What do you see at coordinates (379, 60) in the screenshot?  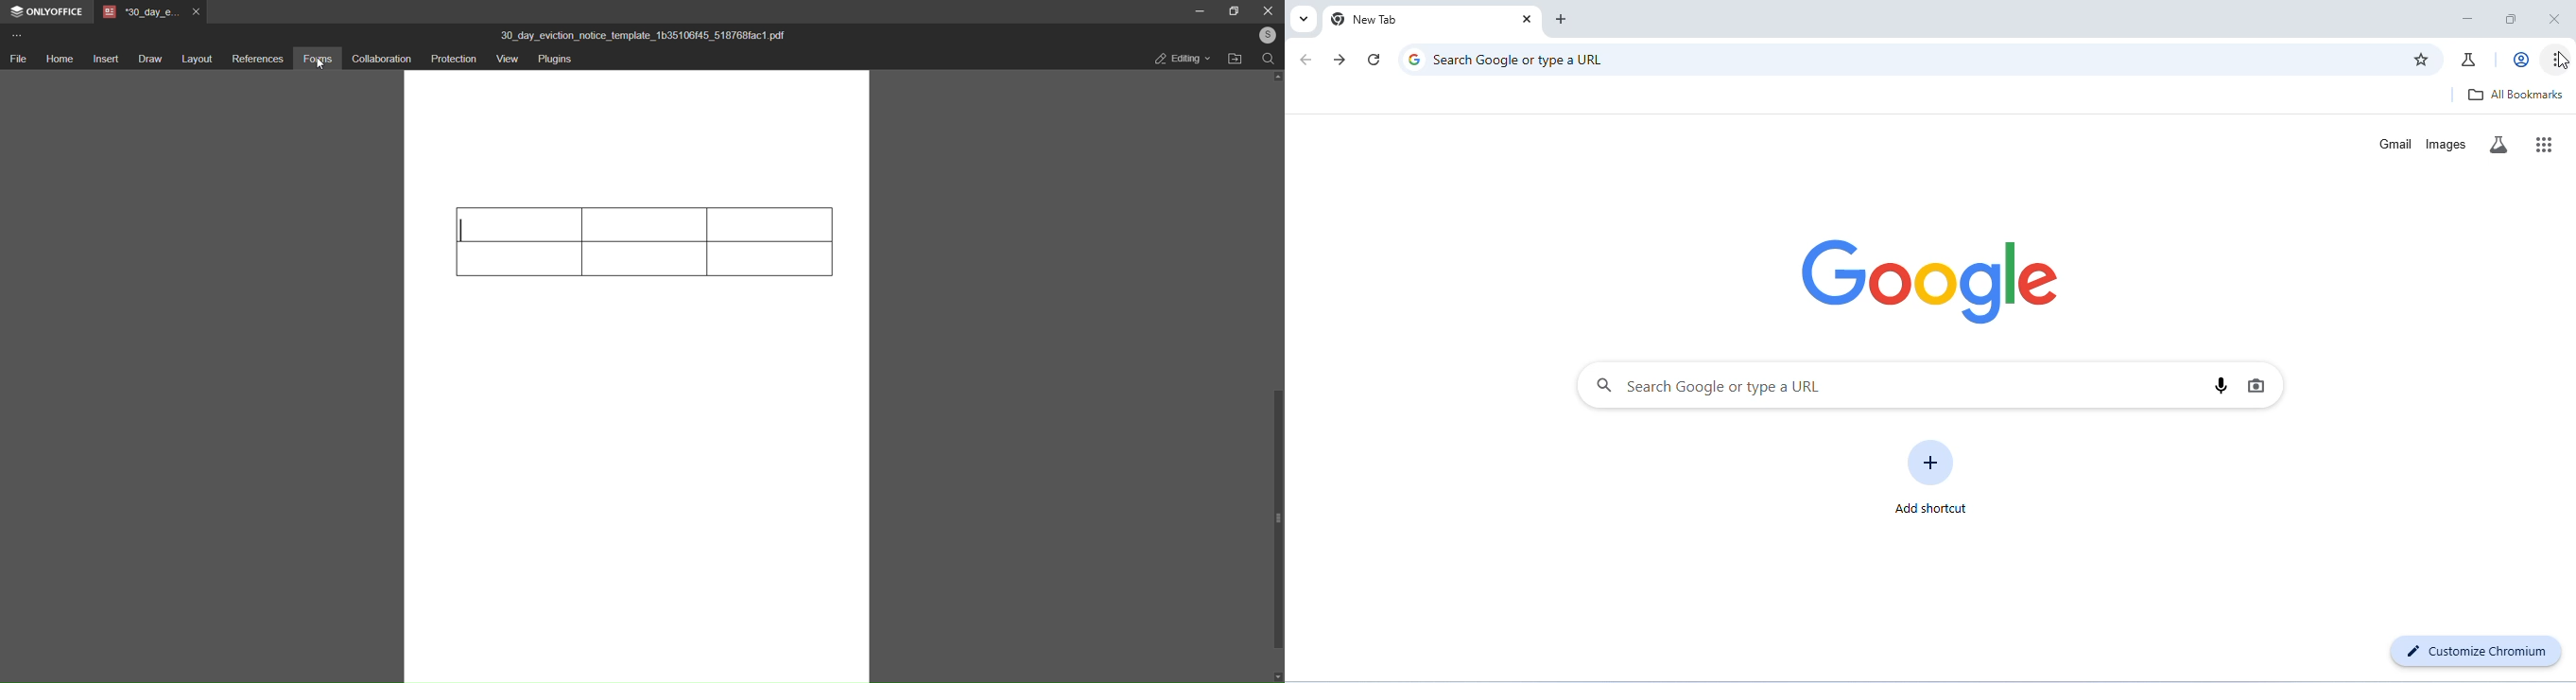 I see `collaboration` at bounding box center [379, 60].